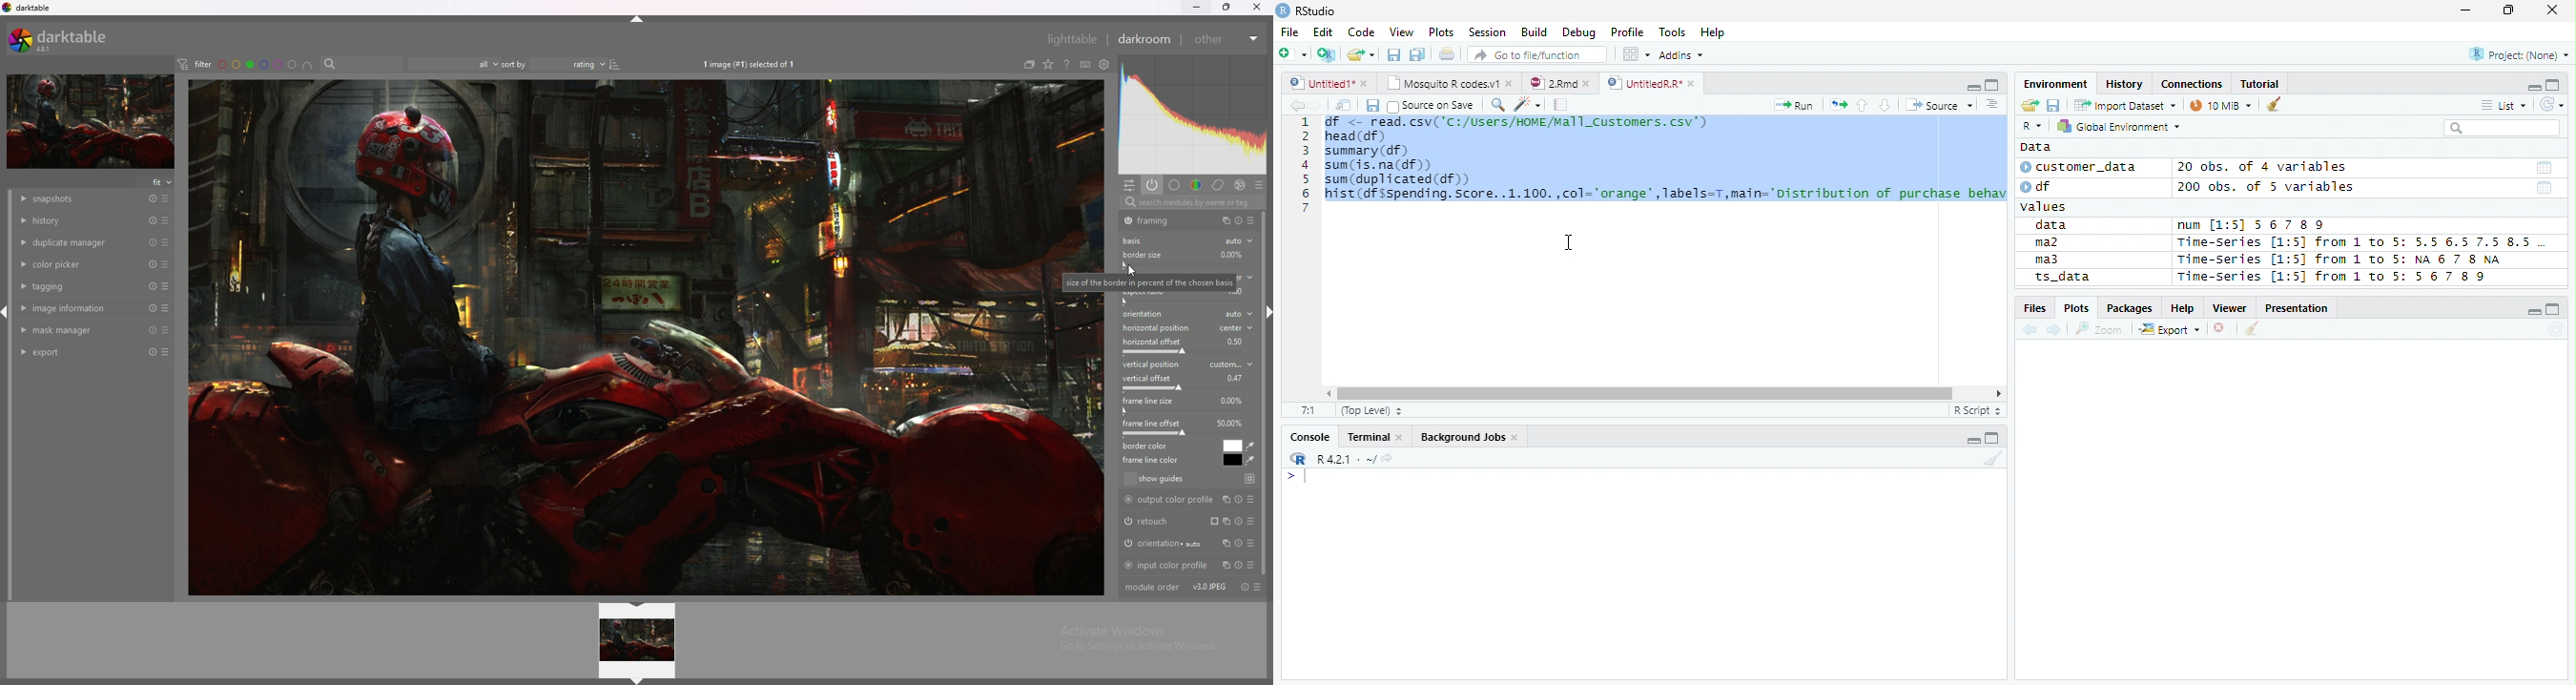 The width and height of the screenshot is (2576, 700). Describe the element at coordinates (1234, 400) in the screenshot. I see `percentage` at that location.